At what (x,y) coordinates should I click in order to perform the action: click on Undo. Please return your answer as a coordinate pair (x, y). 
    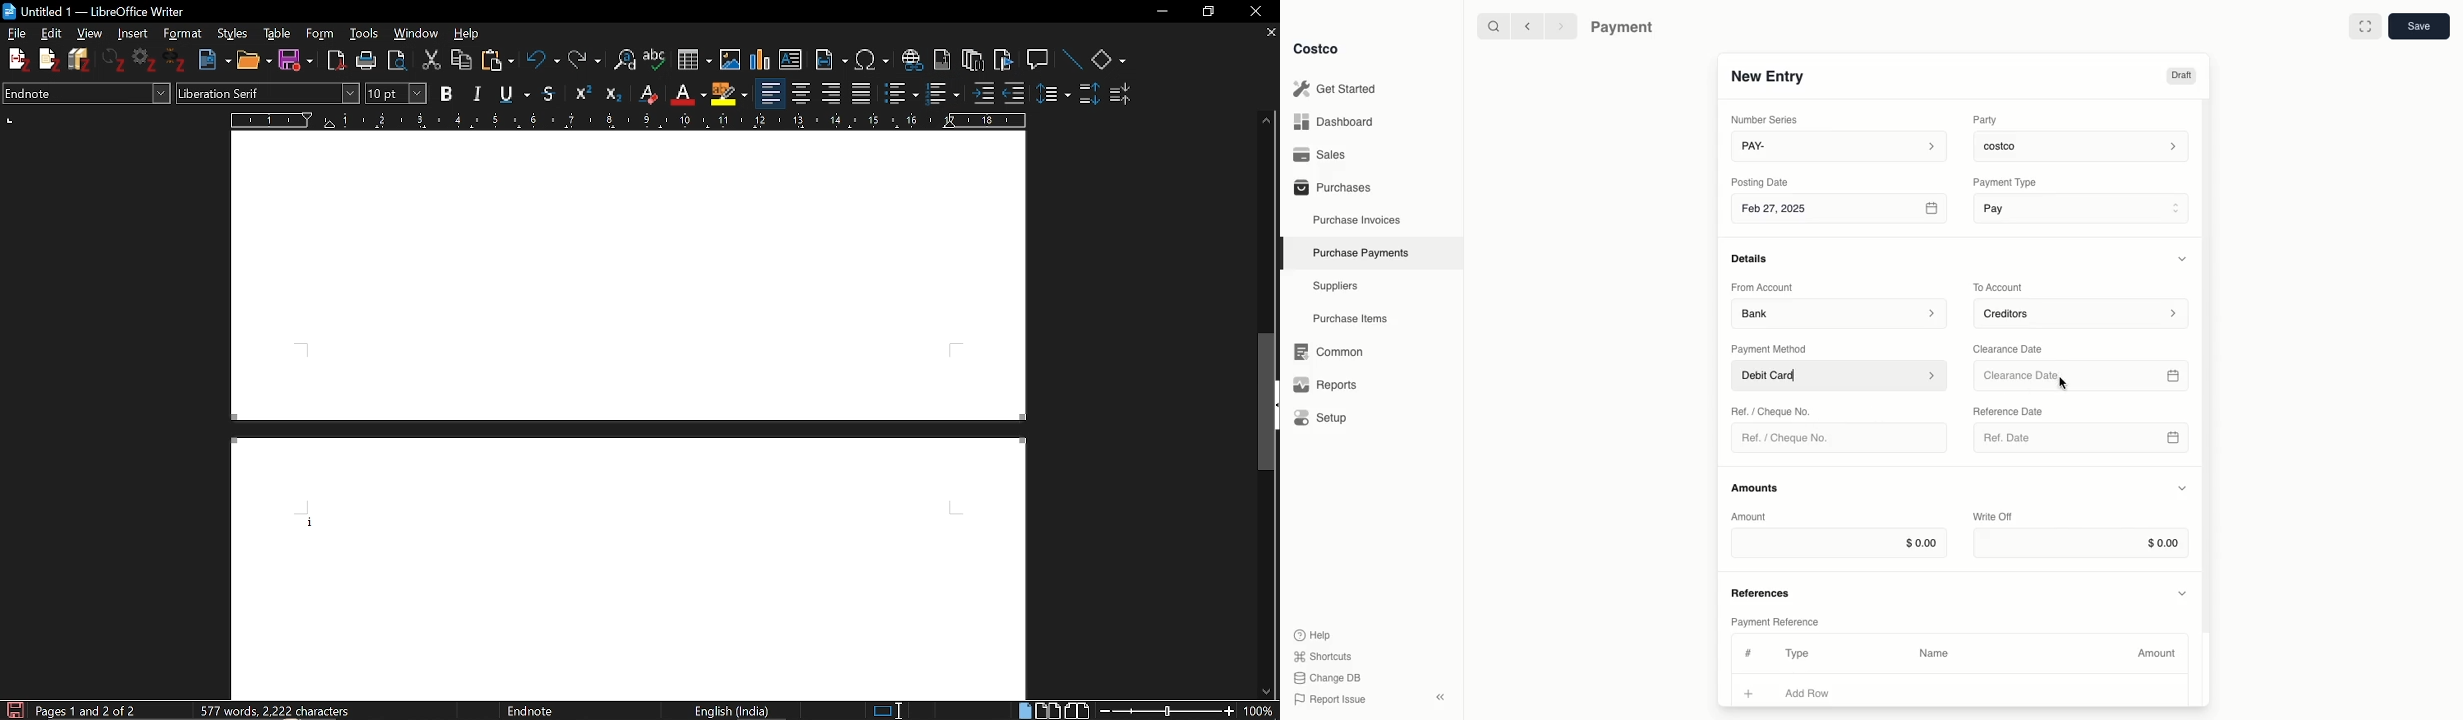
    Looking at the image, I should click on (543, 61).